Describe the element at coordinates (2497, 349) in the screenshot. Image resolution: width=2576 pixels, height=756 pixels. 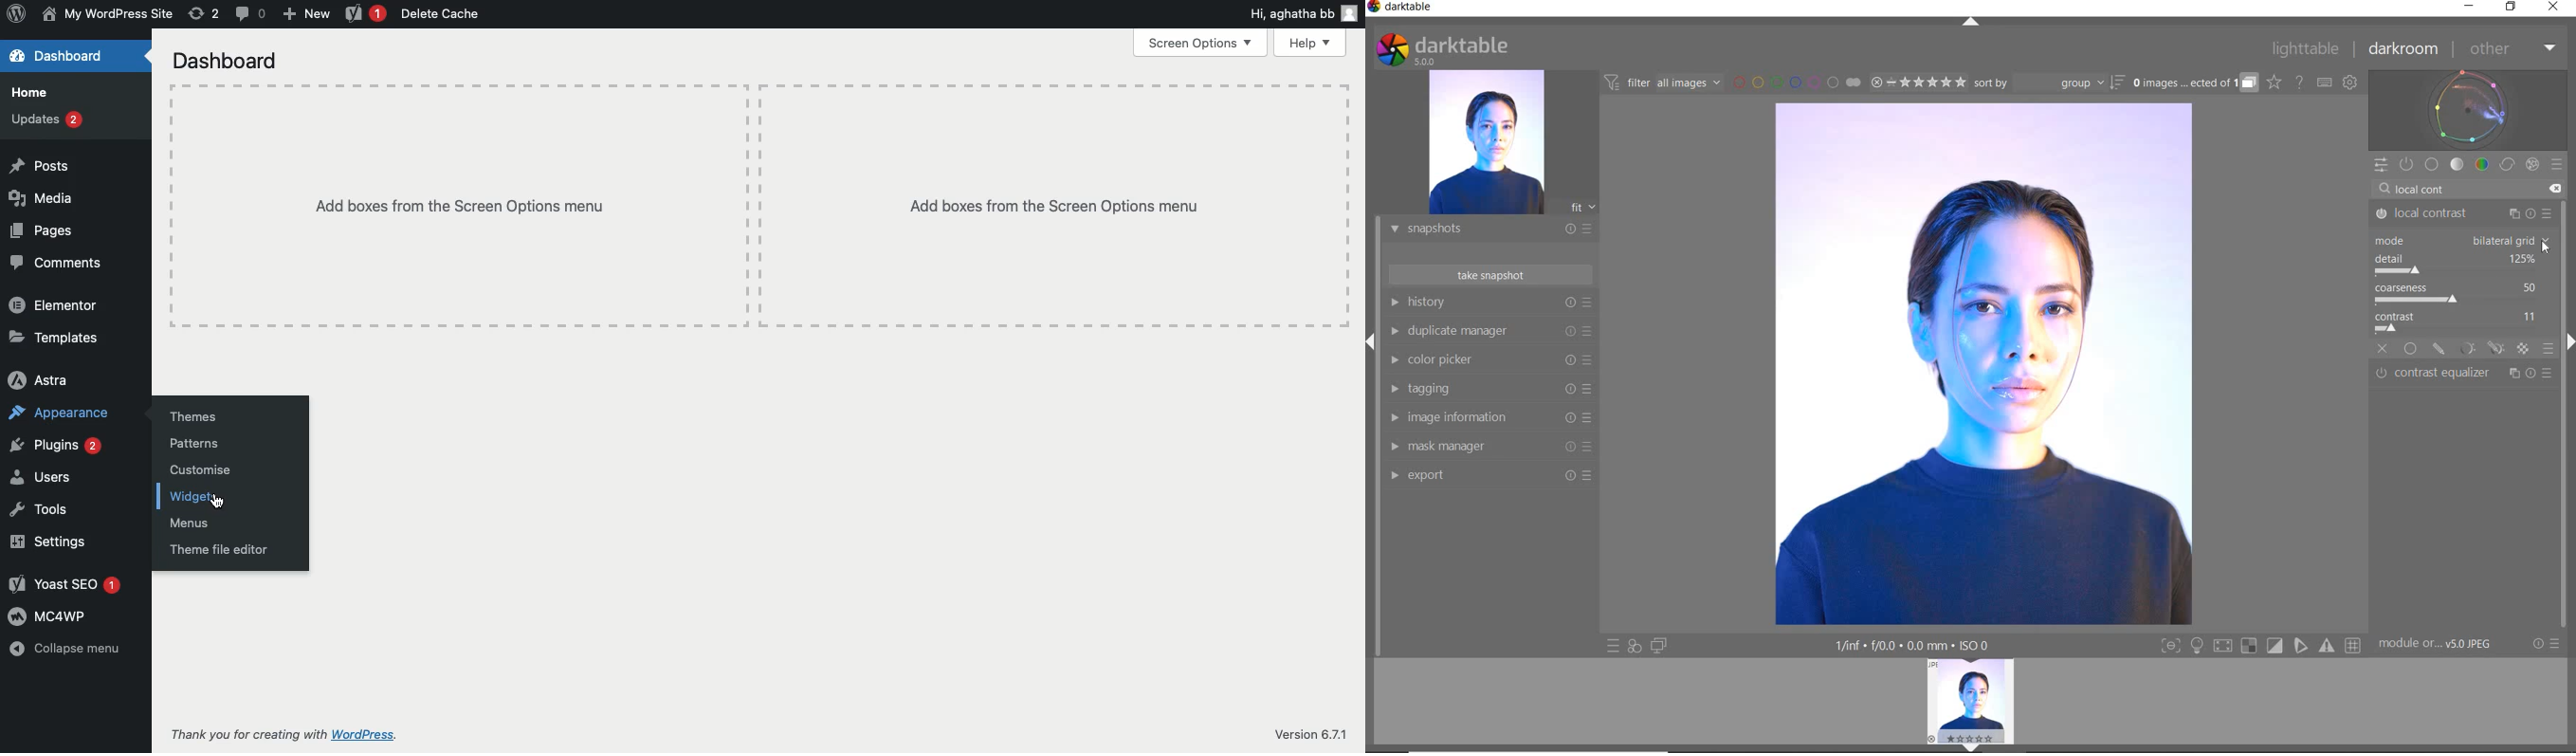
I see `MASK OPTION` at that location.